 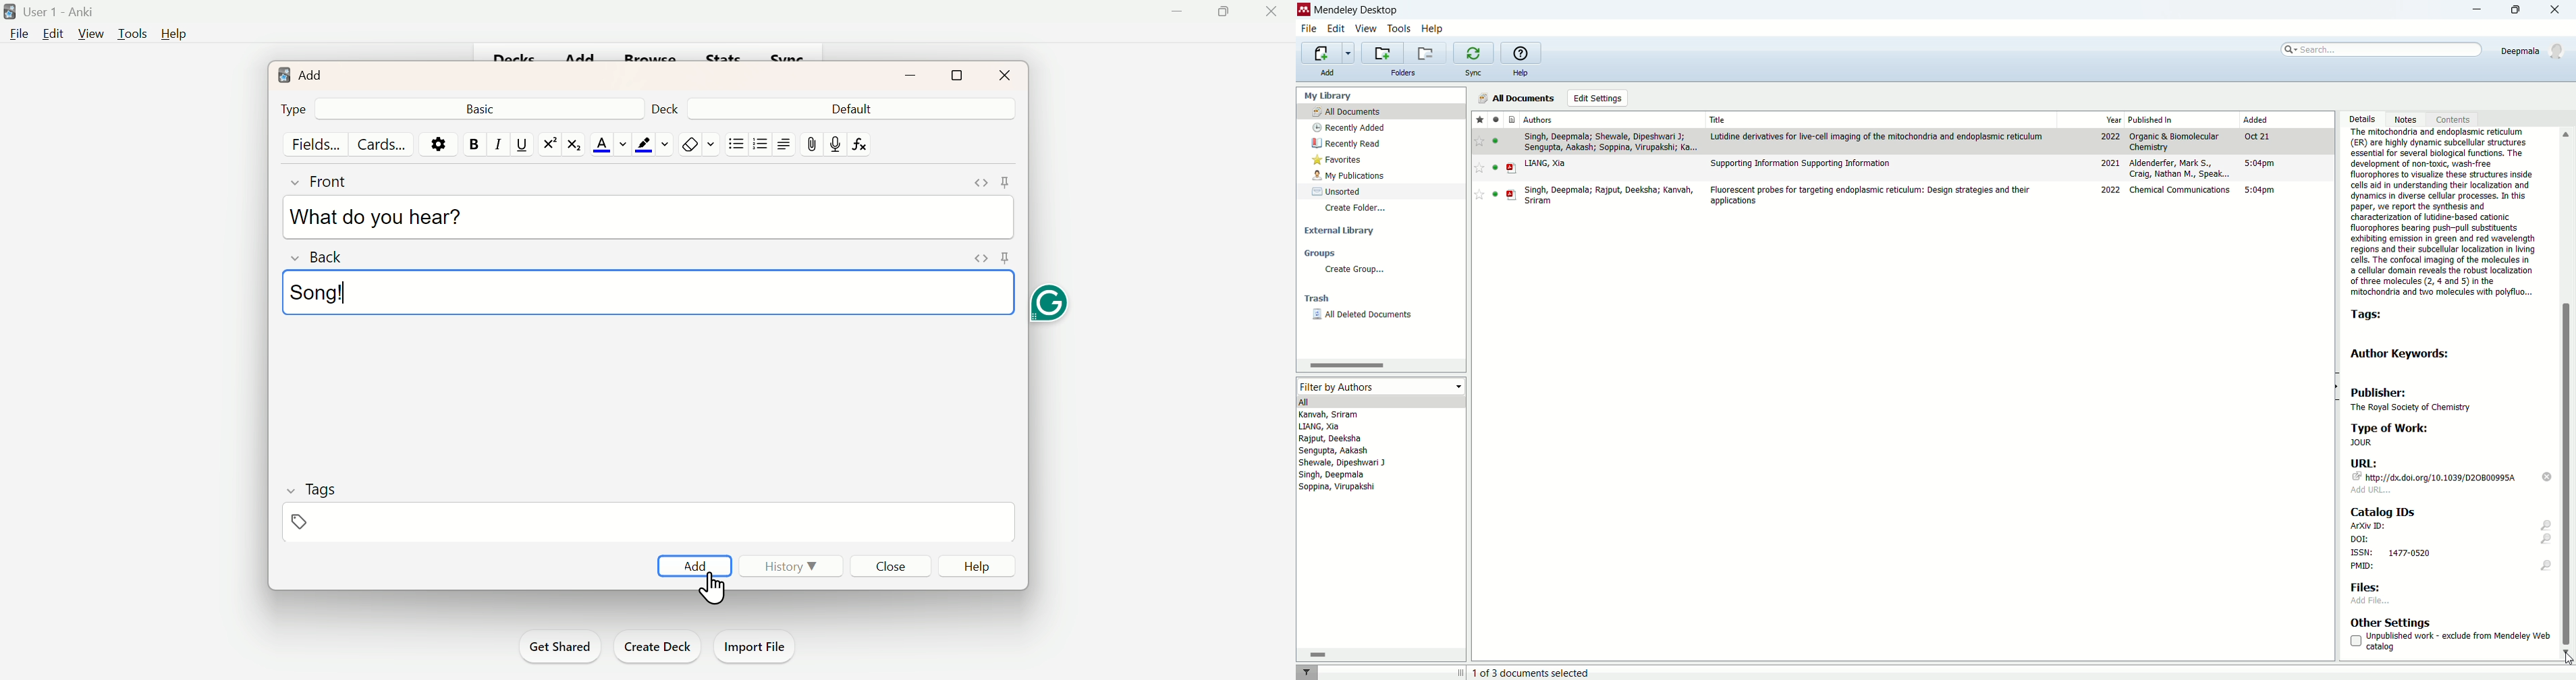 What do you see at coordinates (2535, 51) in the screenshot?
I see `deepmala` at bounding box center [2535, 51].